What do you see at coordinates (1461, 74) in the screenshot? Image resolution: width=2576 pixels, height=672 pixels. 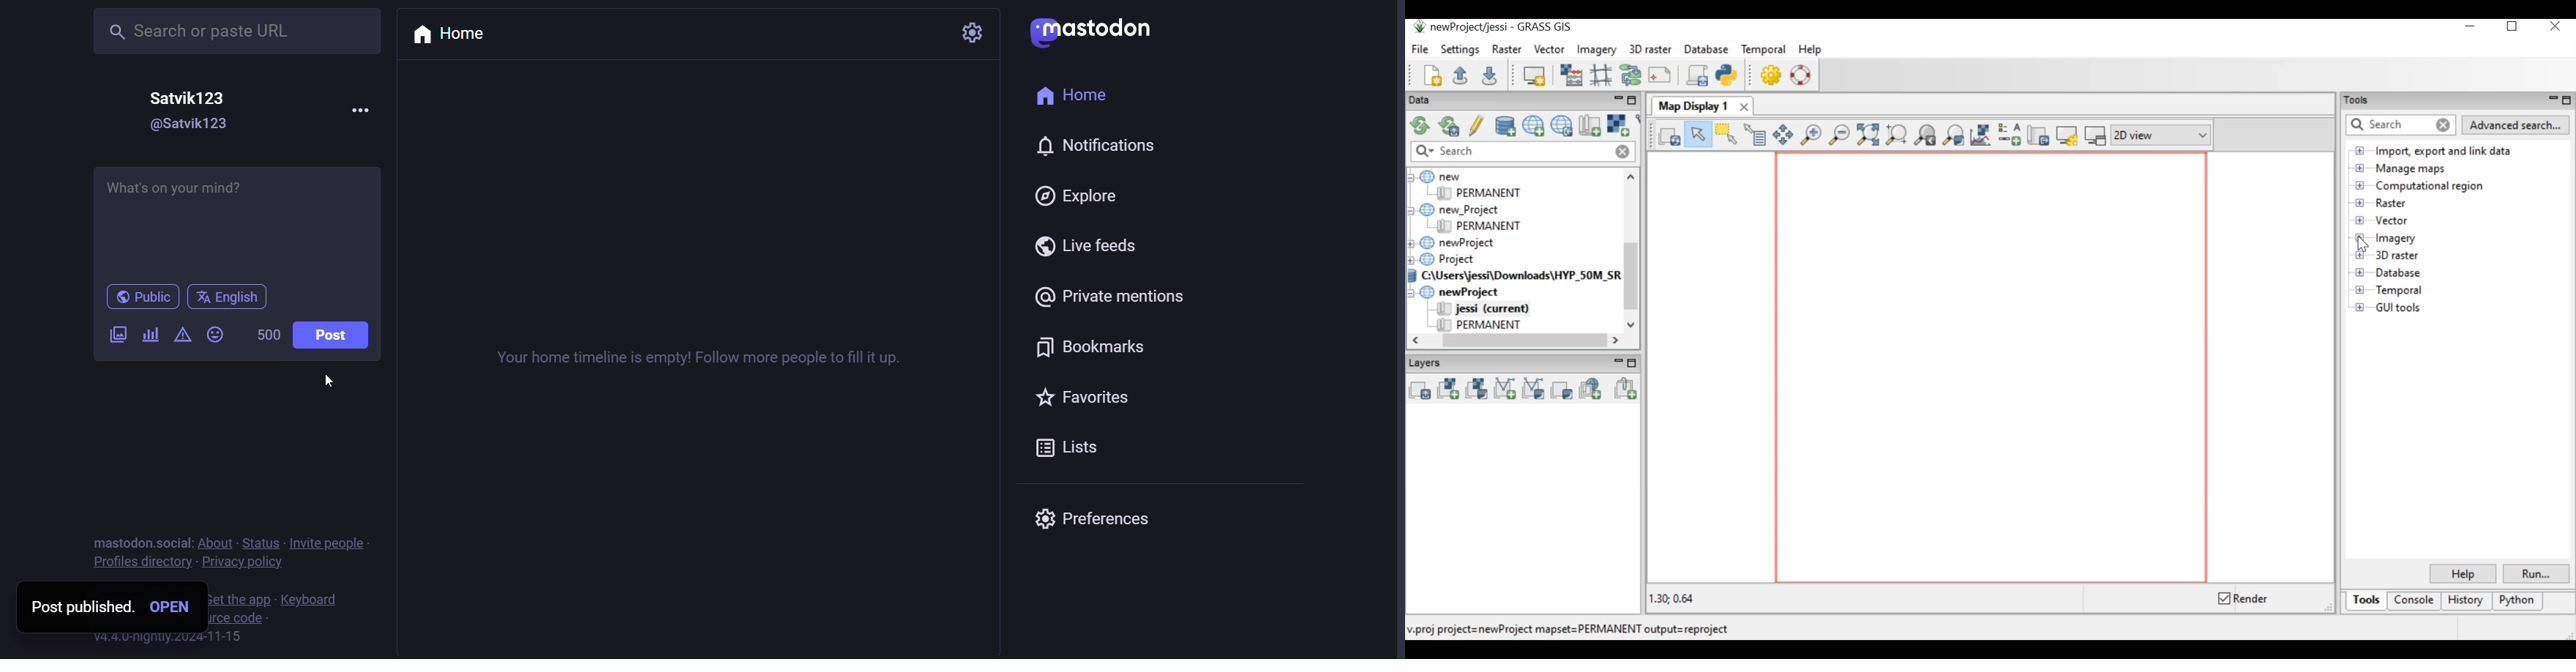 I see `Open existing workspace to fil` at bounding box center [1461, 74].